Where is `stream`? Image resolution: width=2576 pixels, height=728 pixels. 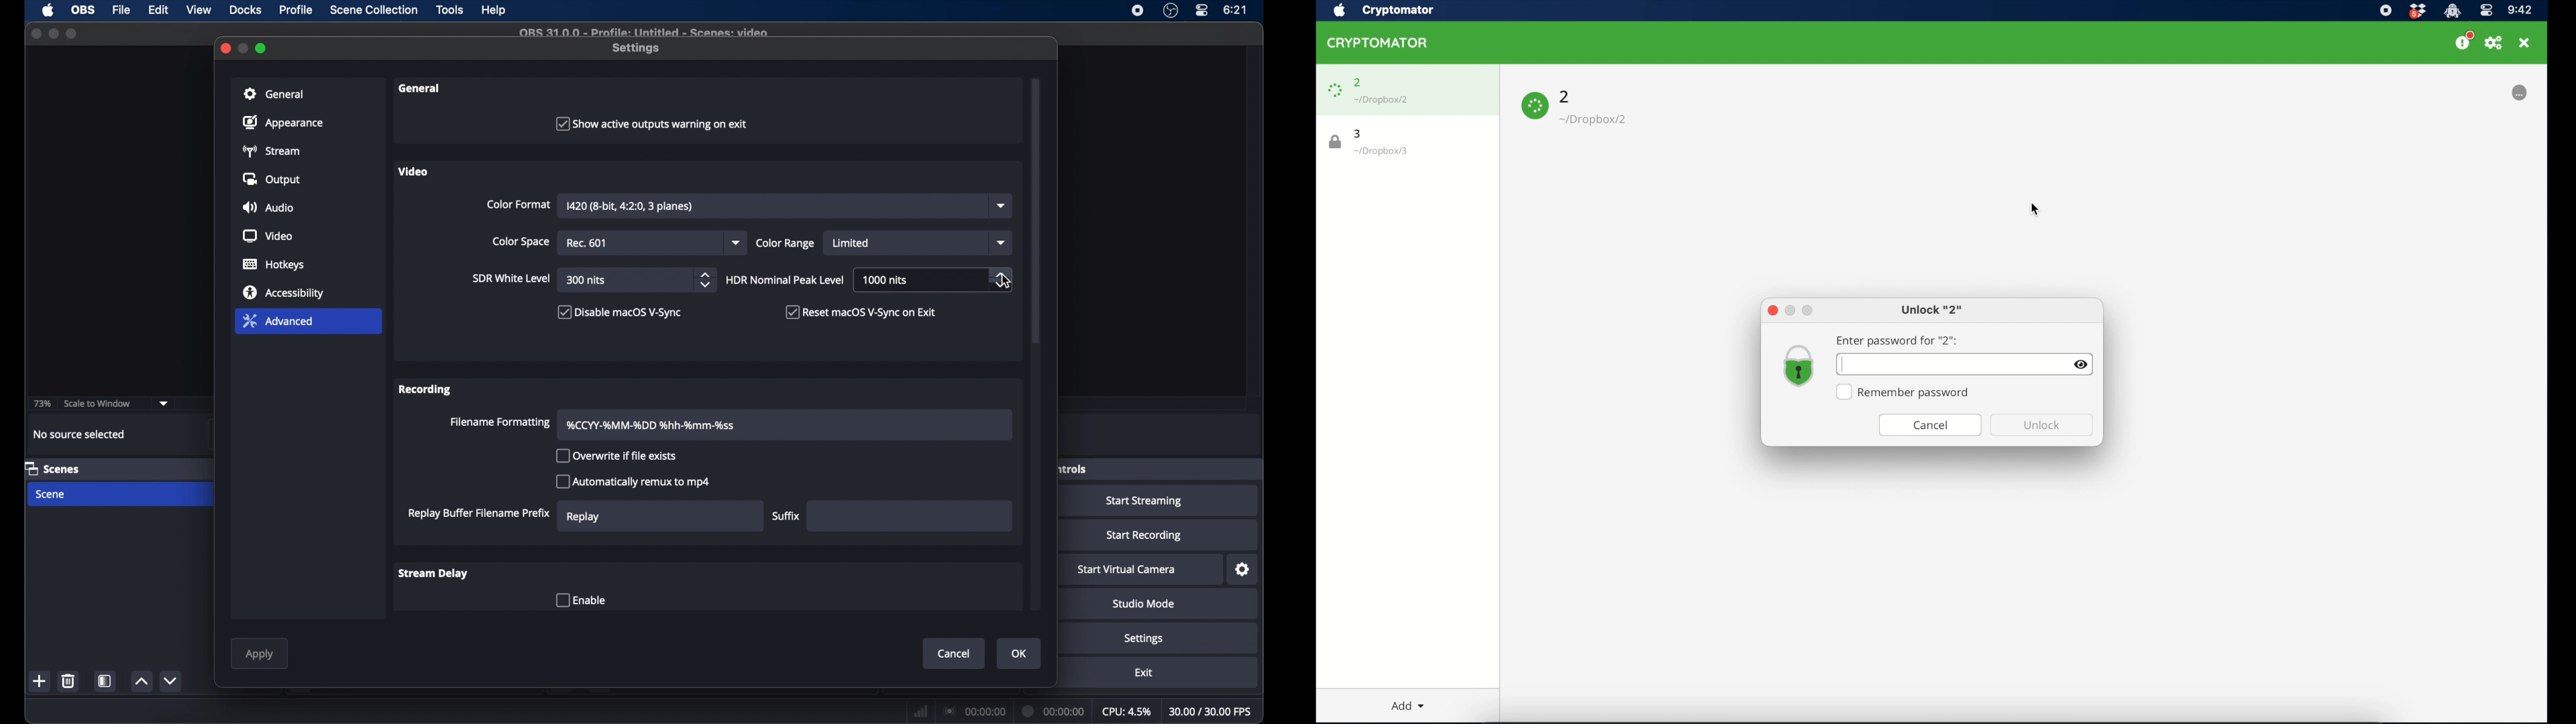 stream is located at coordinates (270, 151).